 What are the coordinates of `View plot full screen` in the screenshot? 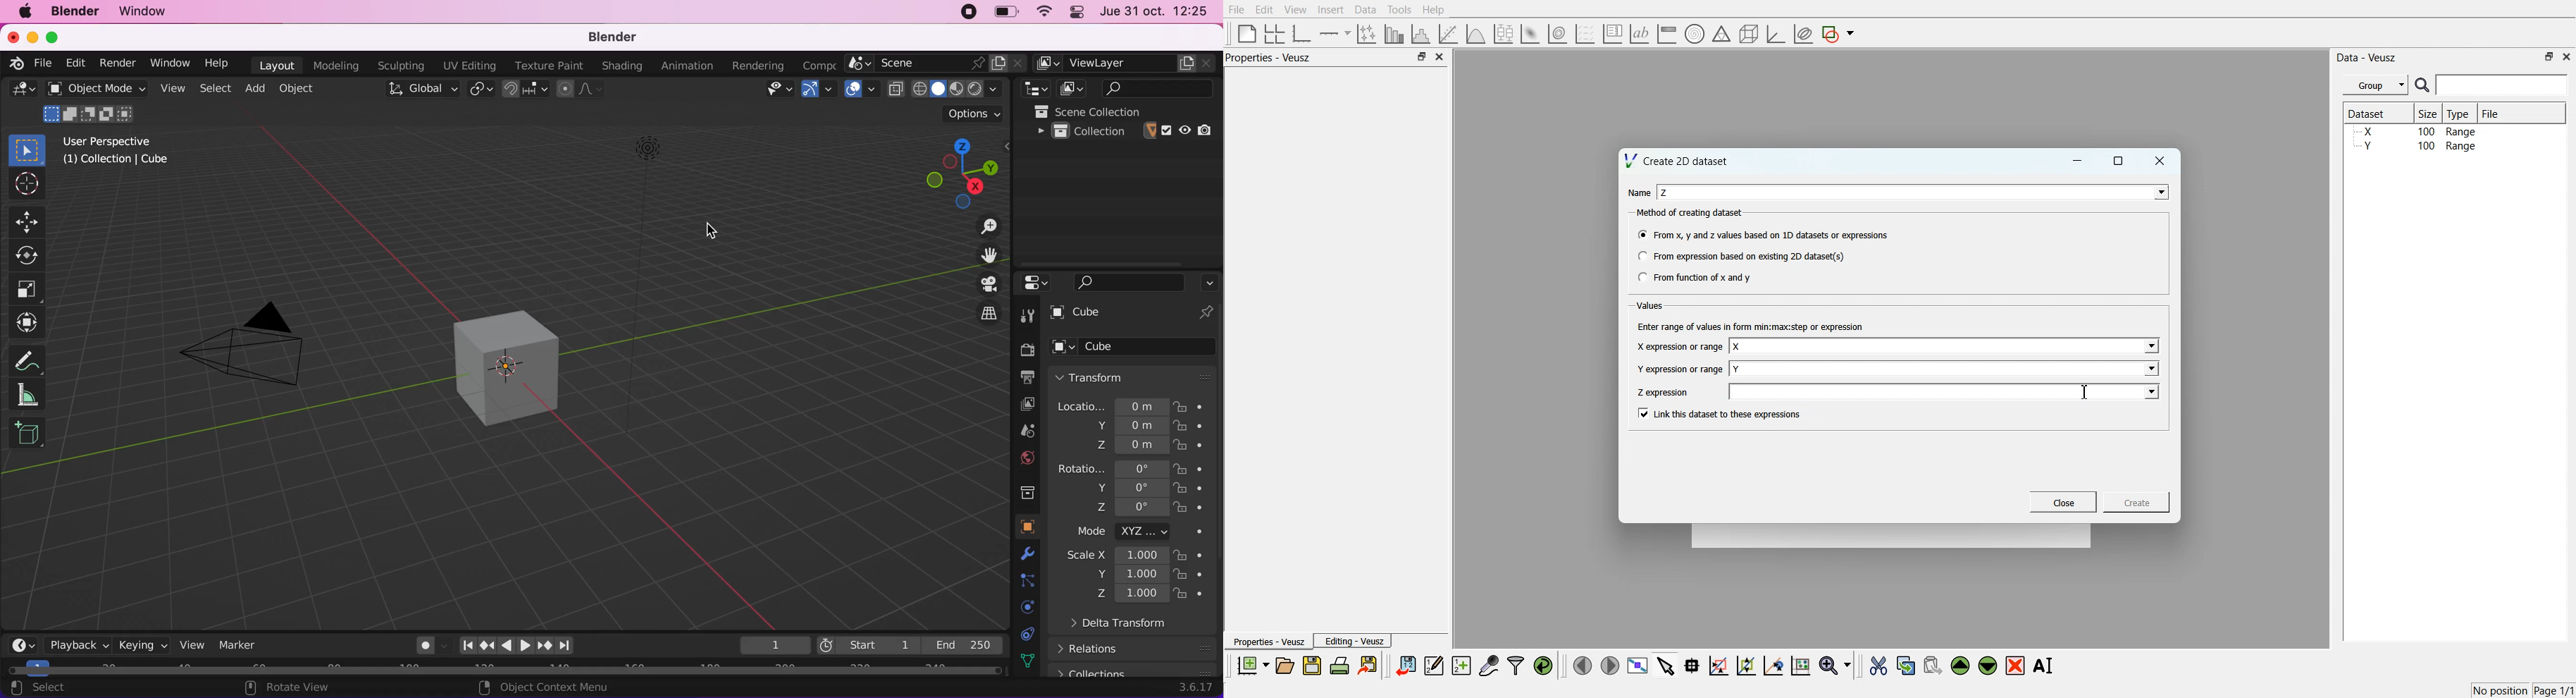 It's located at (1638, 665).